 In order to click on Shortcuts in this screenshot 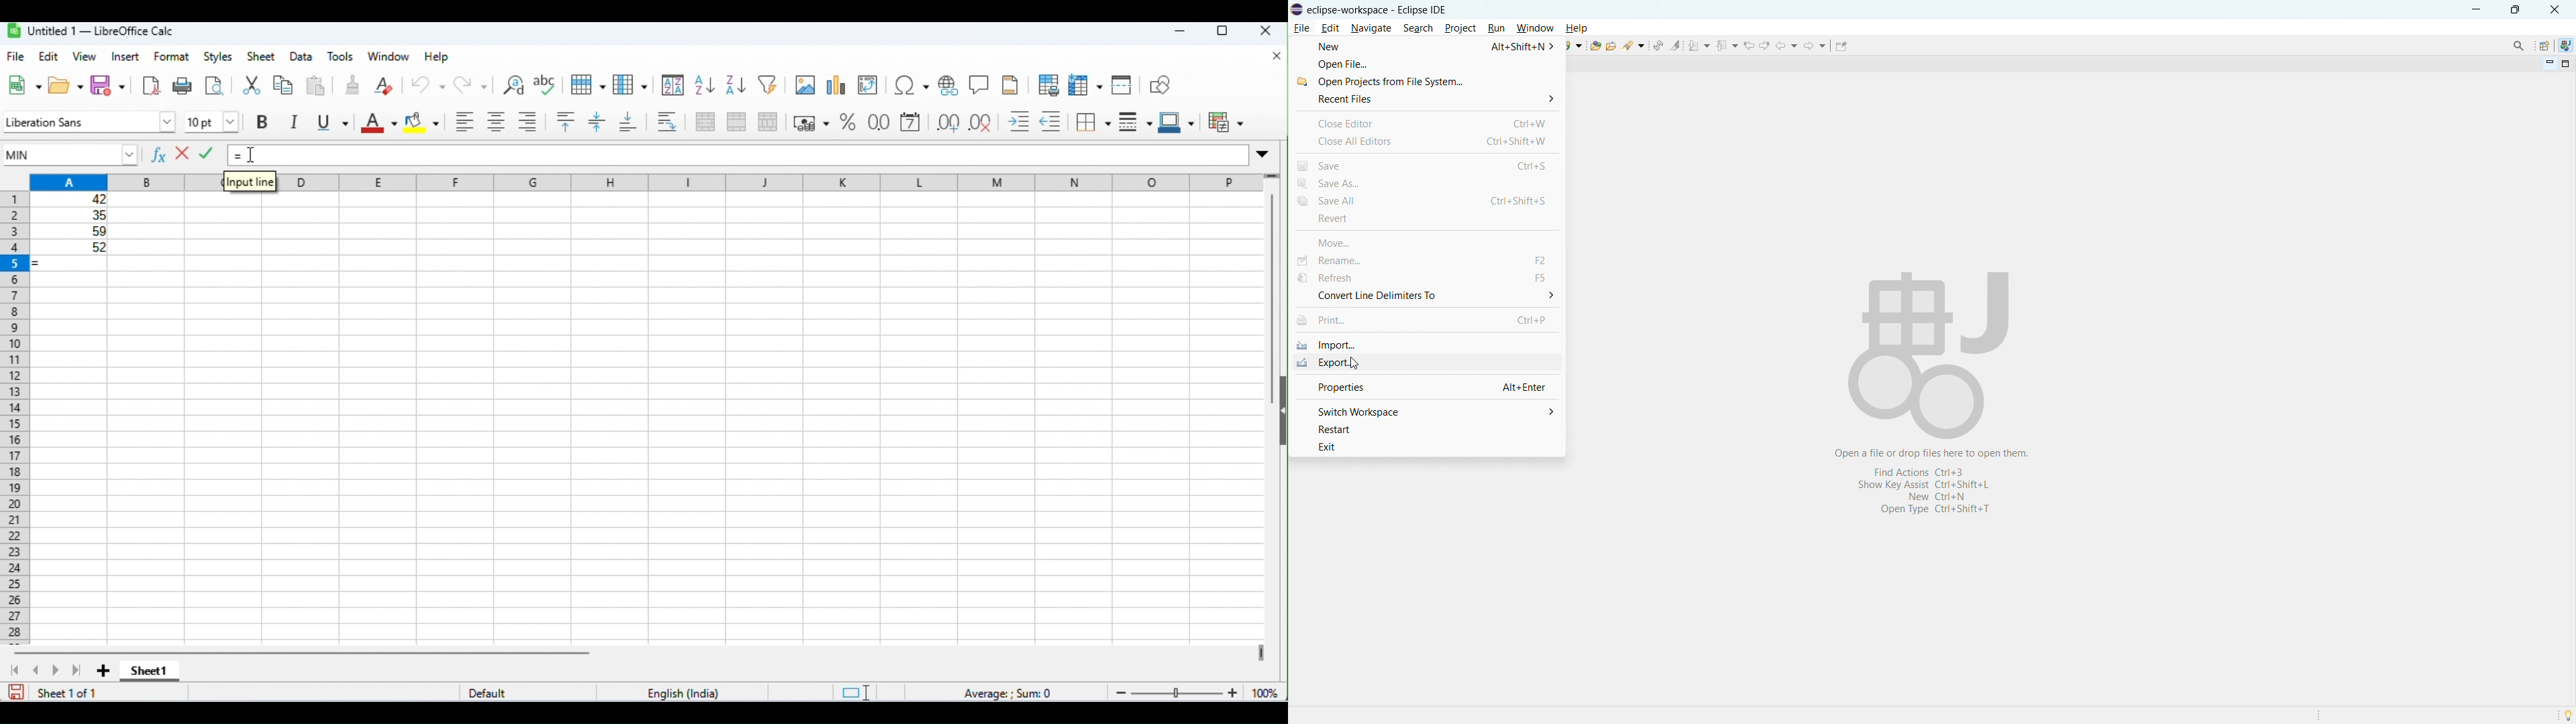, I will do `click(1935, 492)`.